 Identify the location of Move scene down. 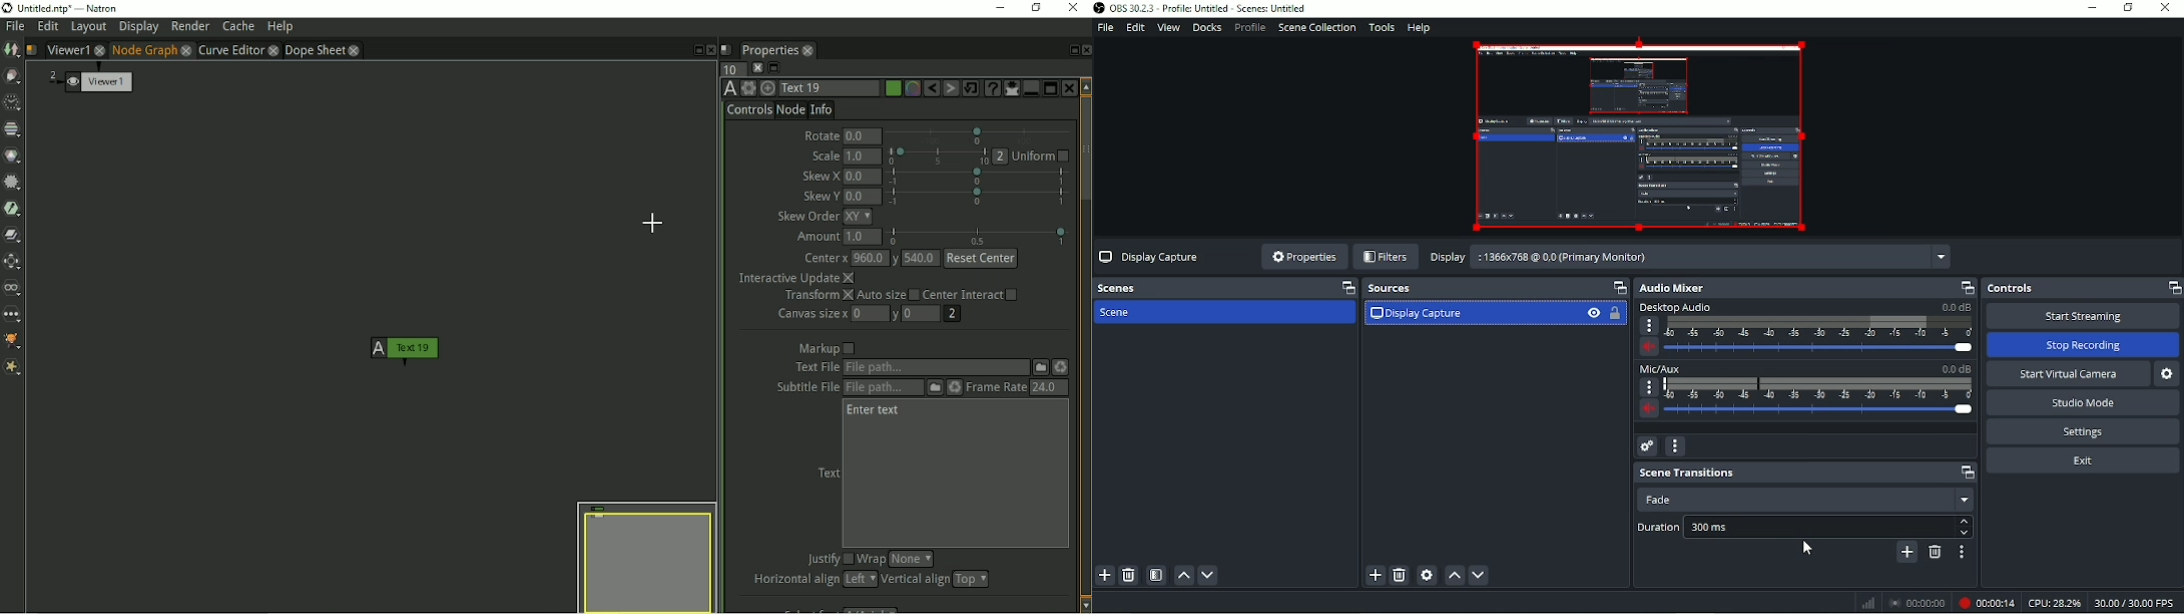
(1214, 573).